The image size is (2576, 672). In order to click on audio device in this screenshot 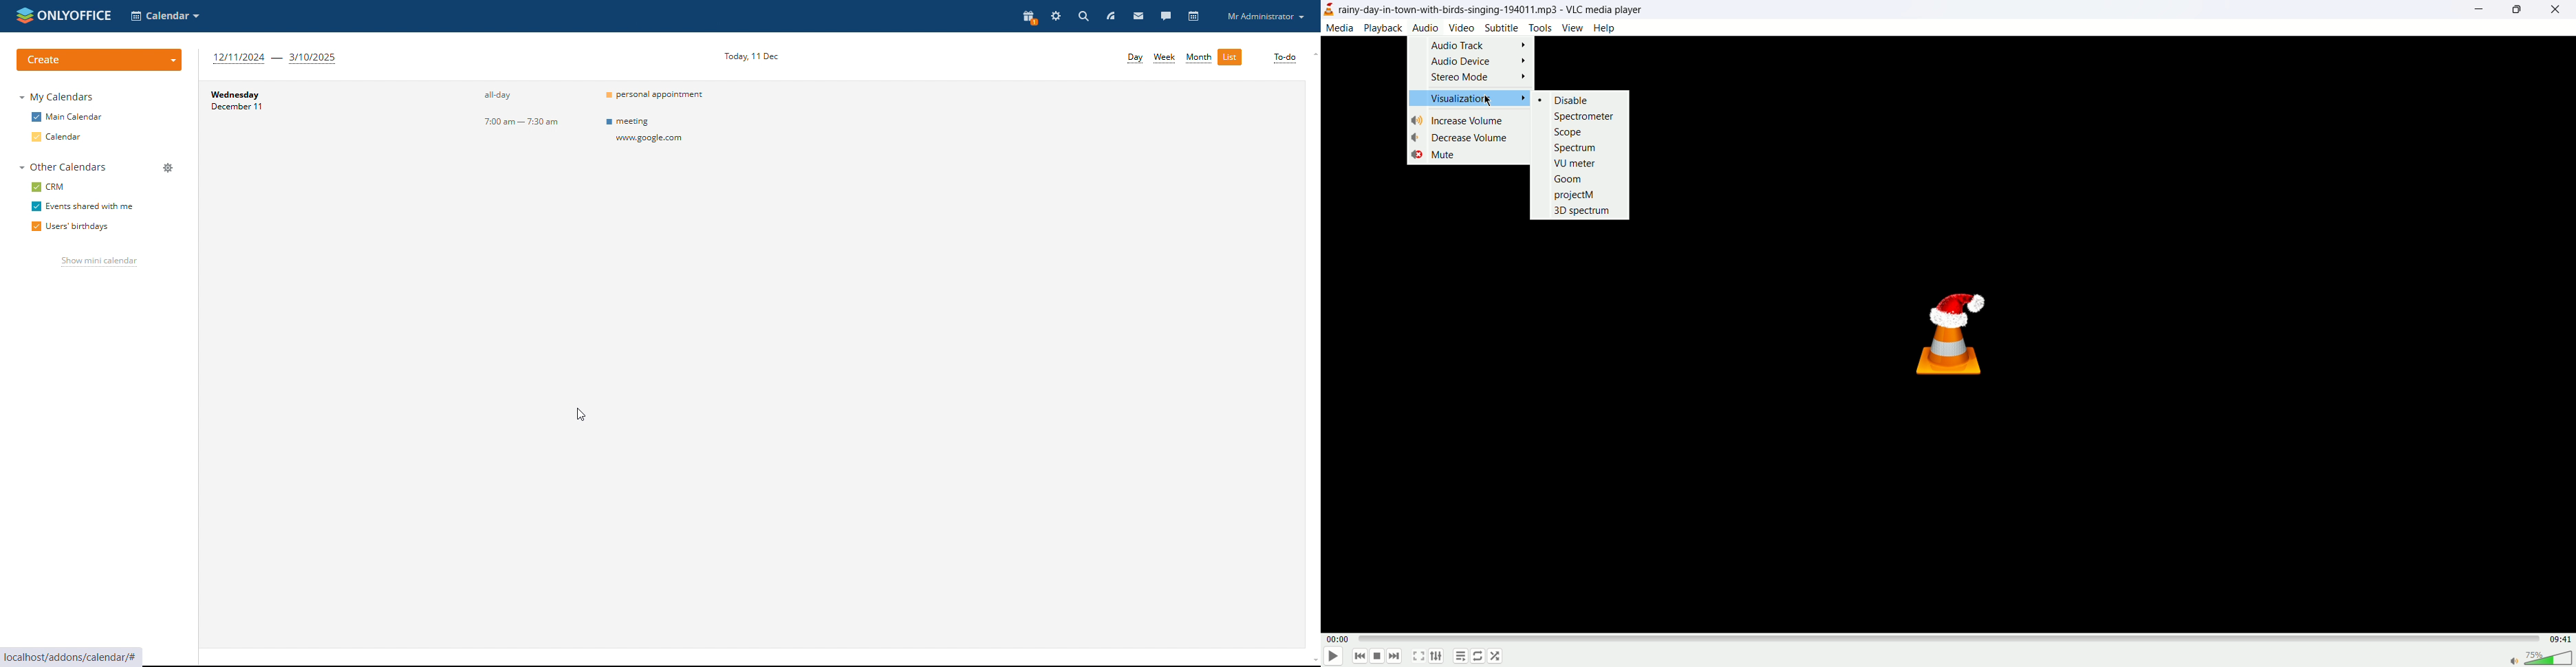, I will do `click(1478, 63)`.